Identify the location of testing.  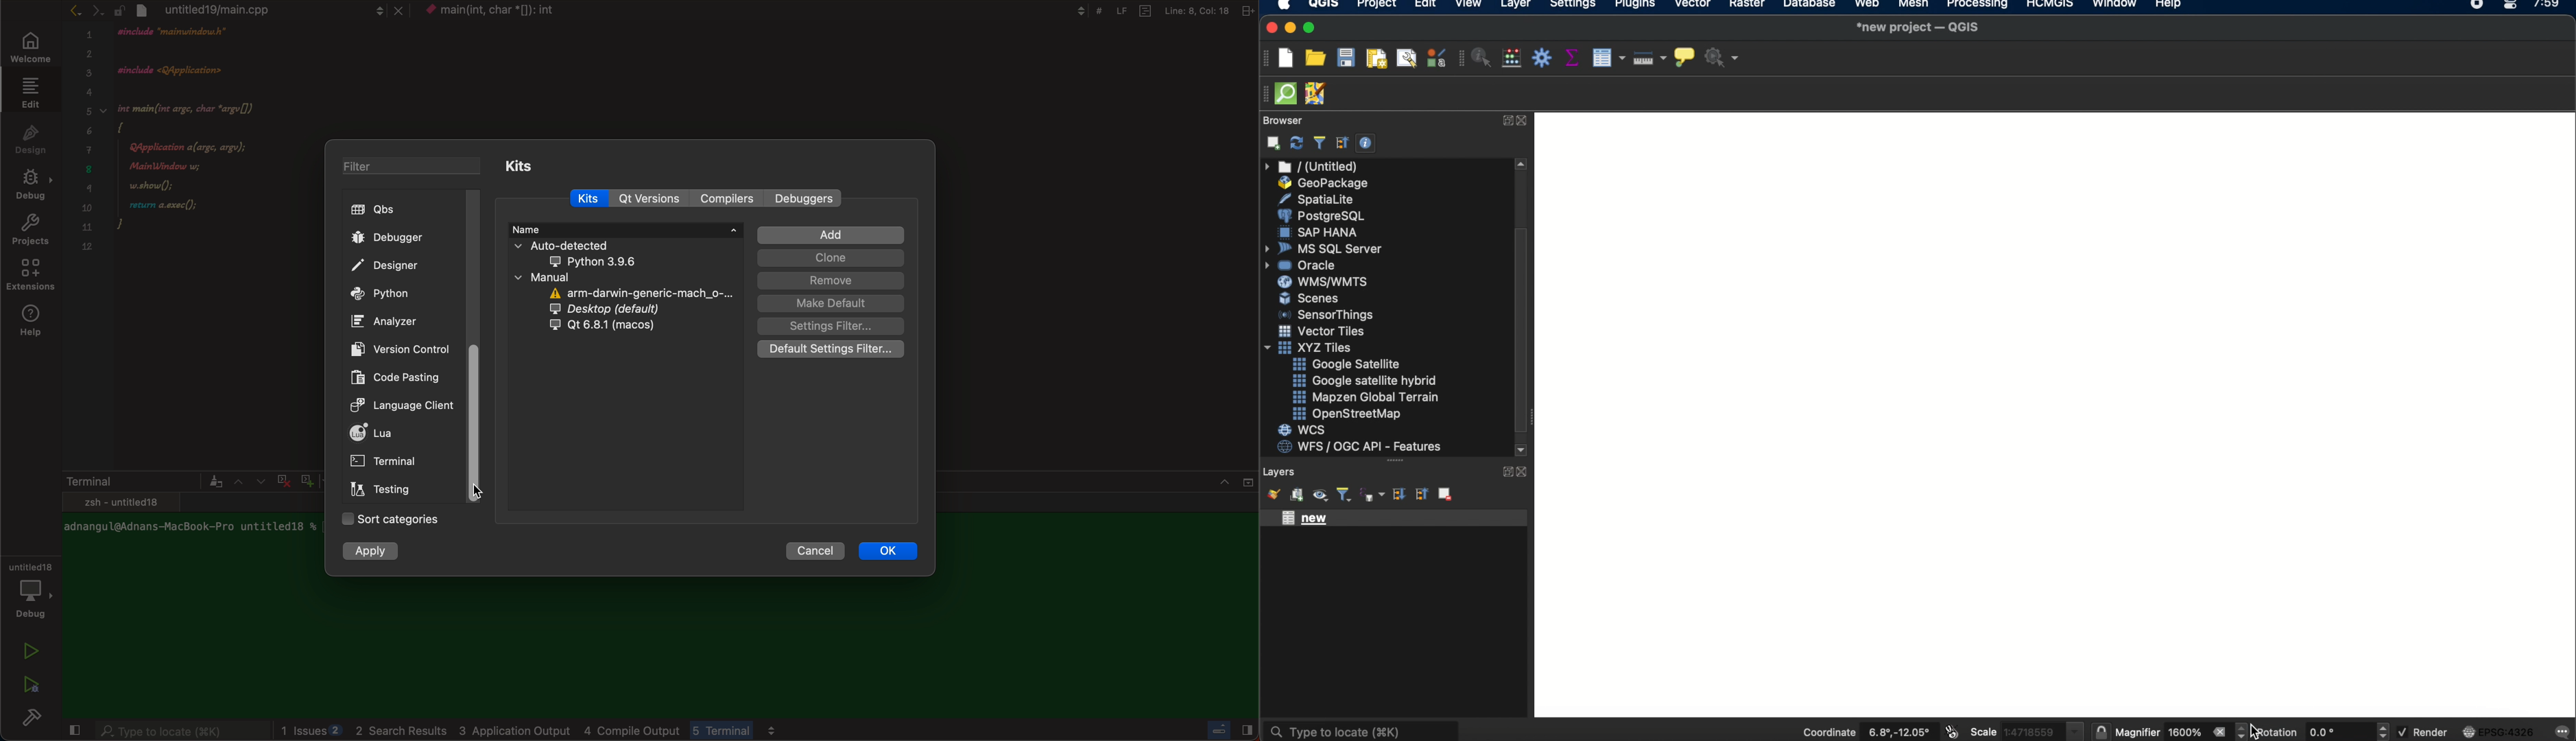
(385, 491).